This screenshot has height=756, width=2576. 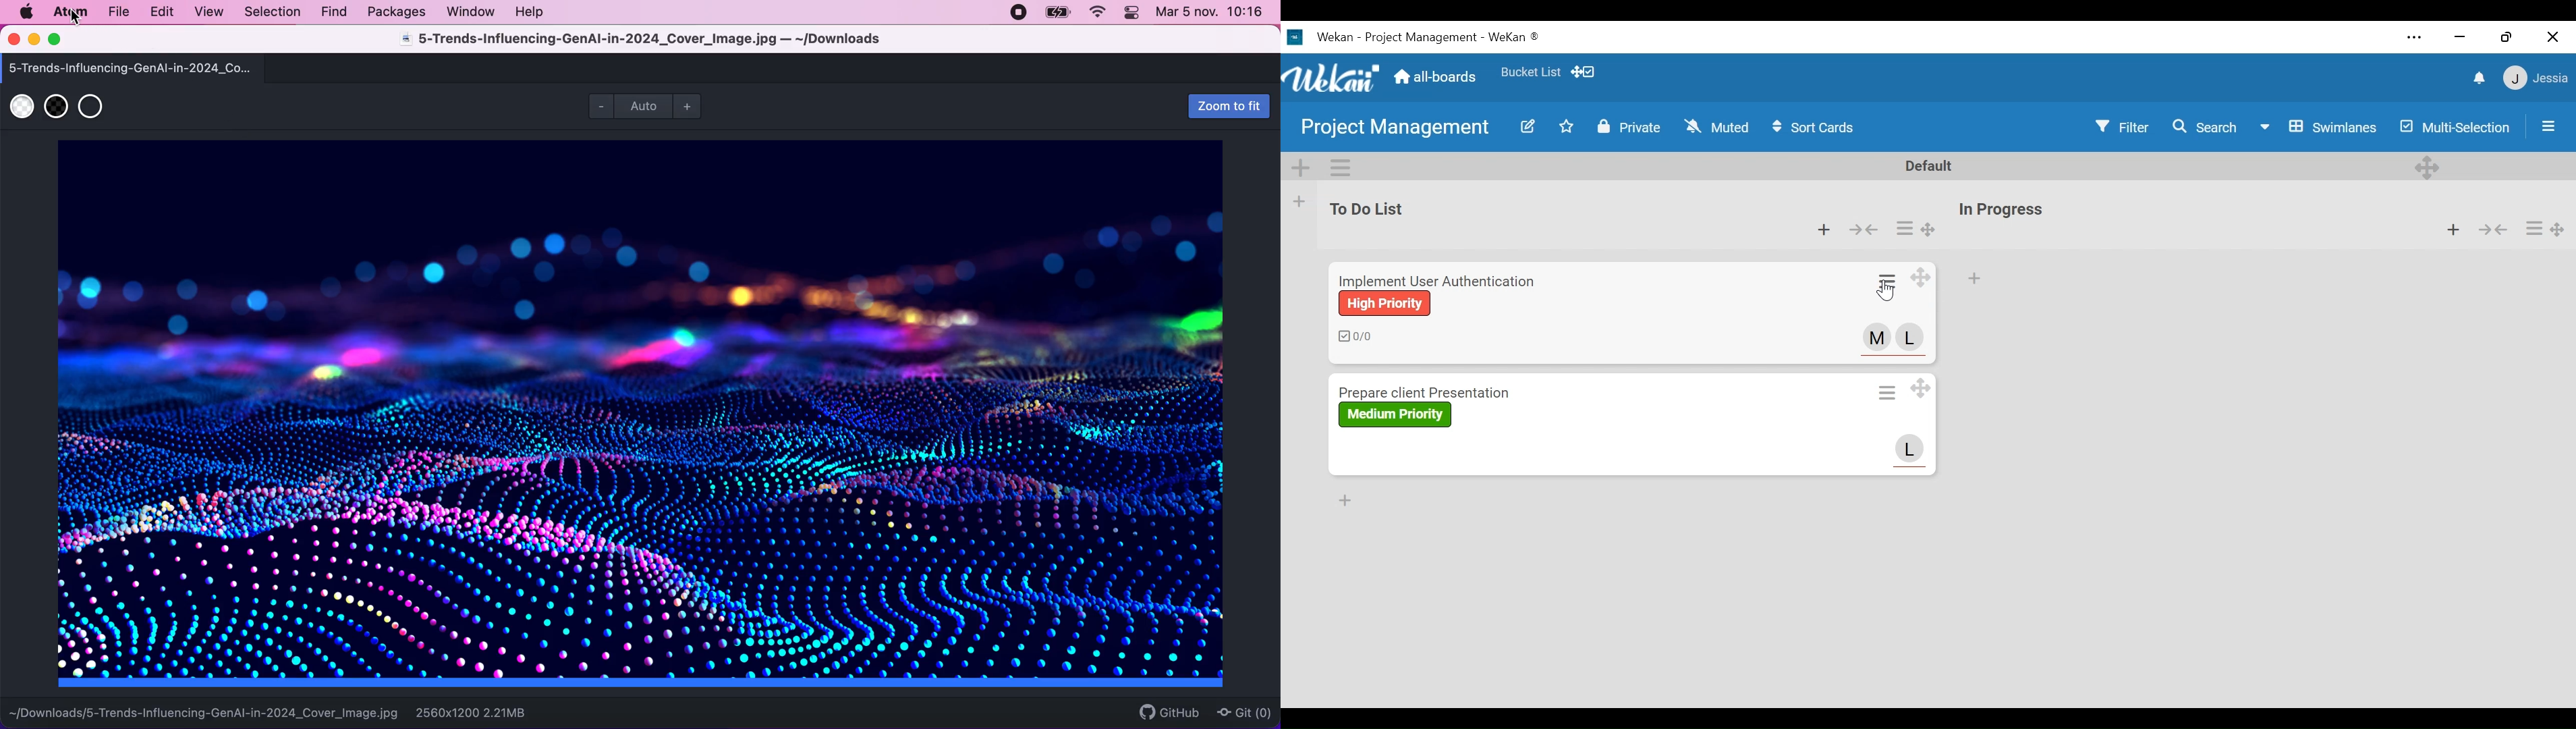 I want to click on Number of checklists, so click(x=1357, y=336).